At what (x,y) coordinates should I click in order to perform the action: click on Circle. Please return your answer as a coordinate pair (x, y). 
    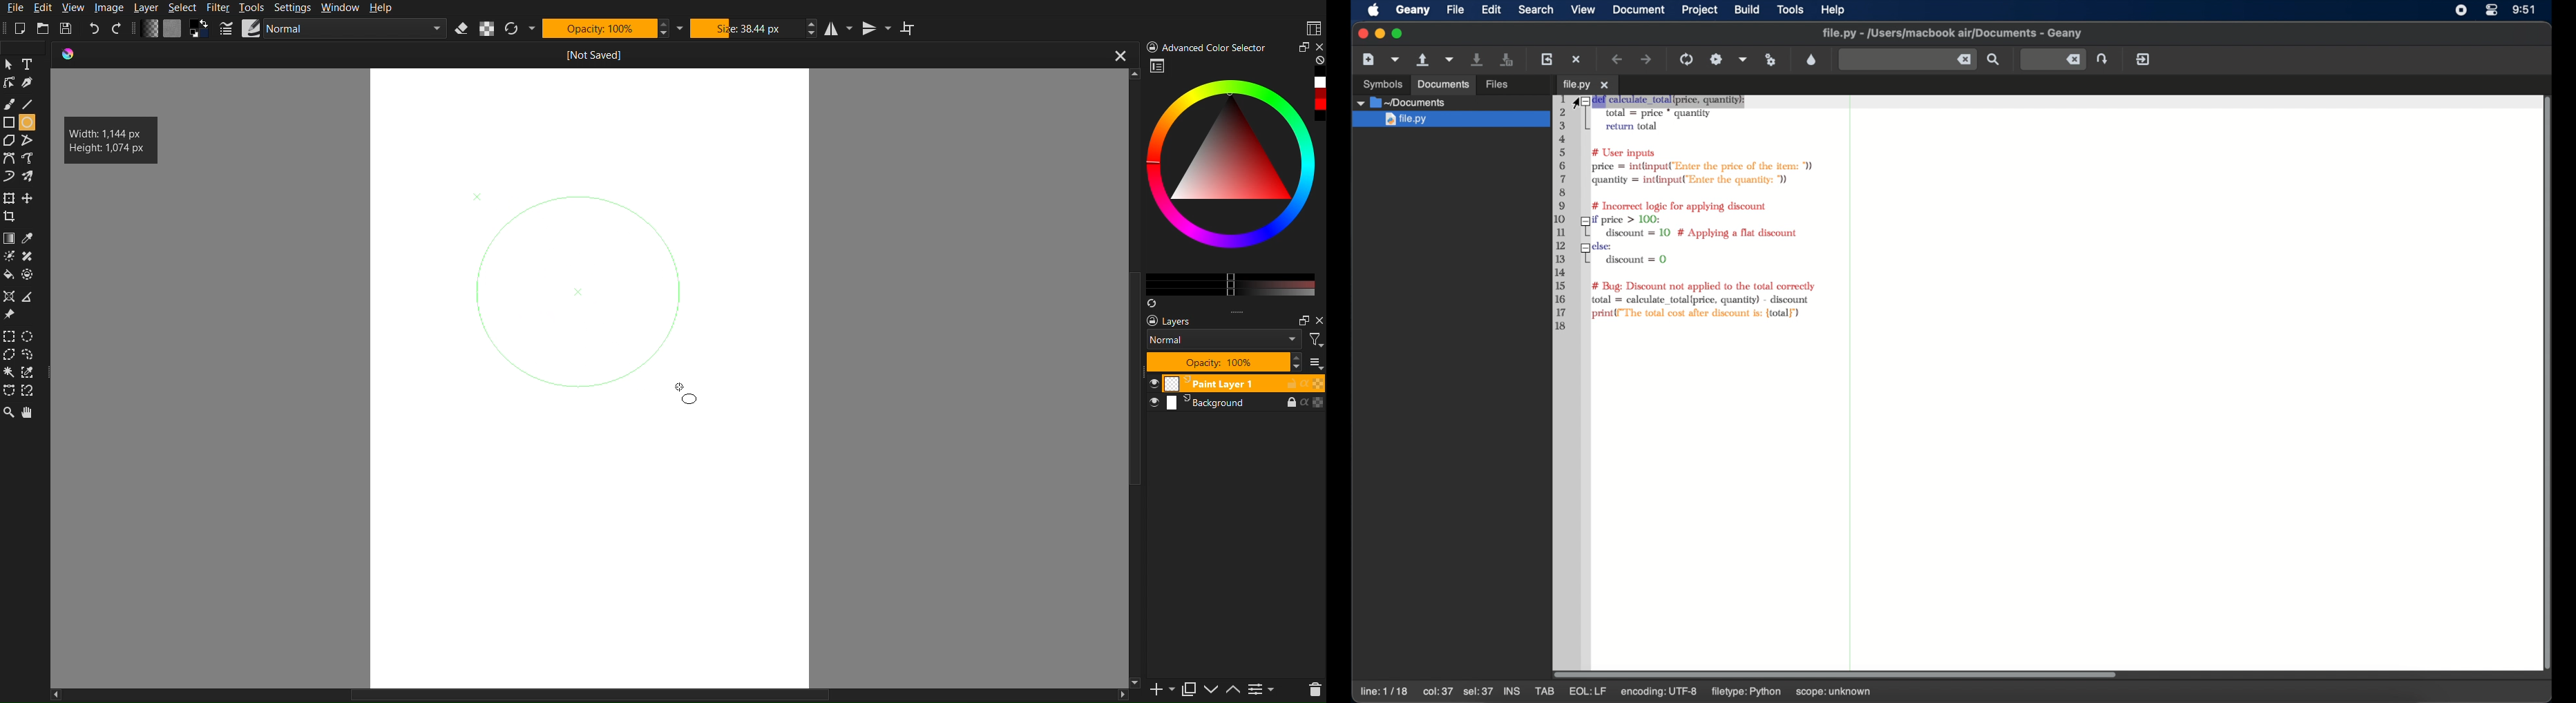
    Looking at the image, I should click on (29, 122).